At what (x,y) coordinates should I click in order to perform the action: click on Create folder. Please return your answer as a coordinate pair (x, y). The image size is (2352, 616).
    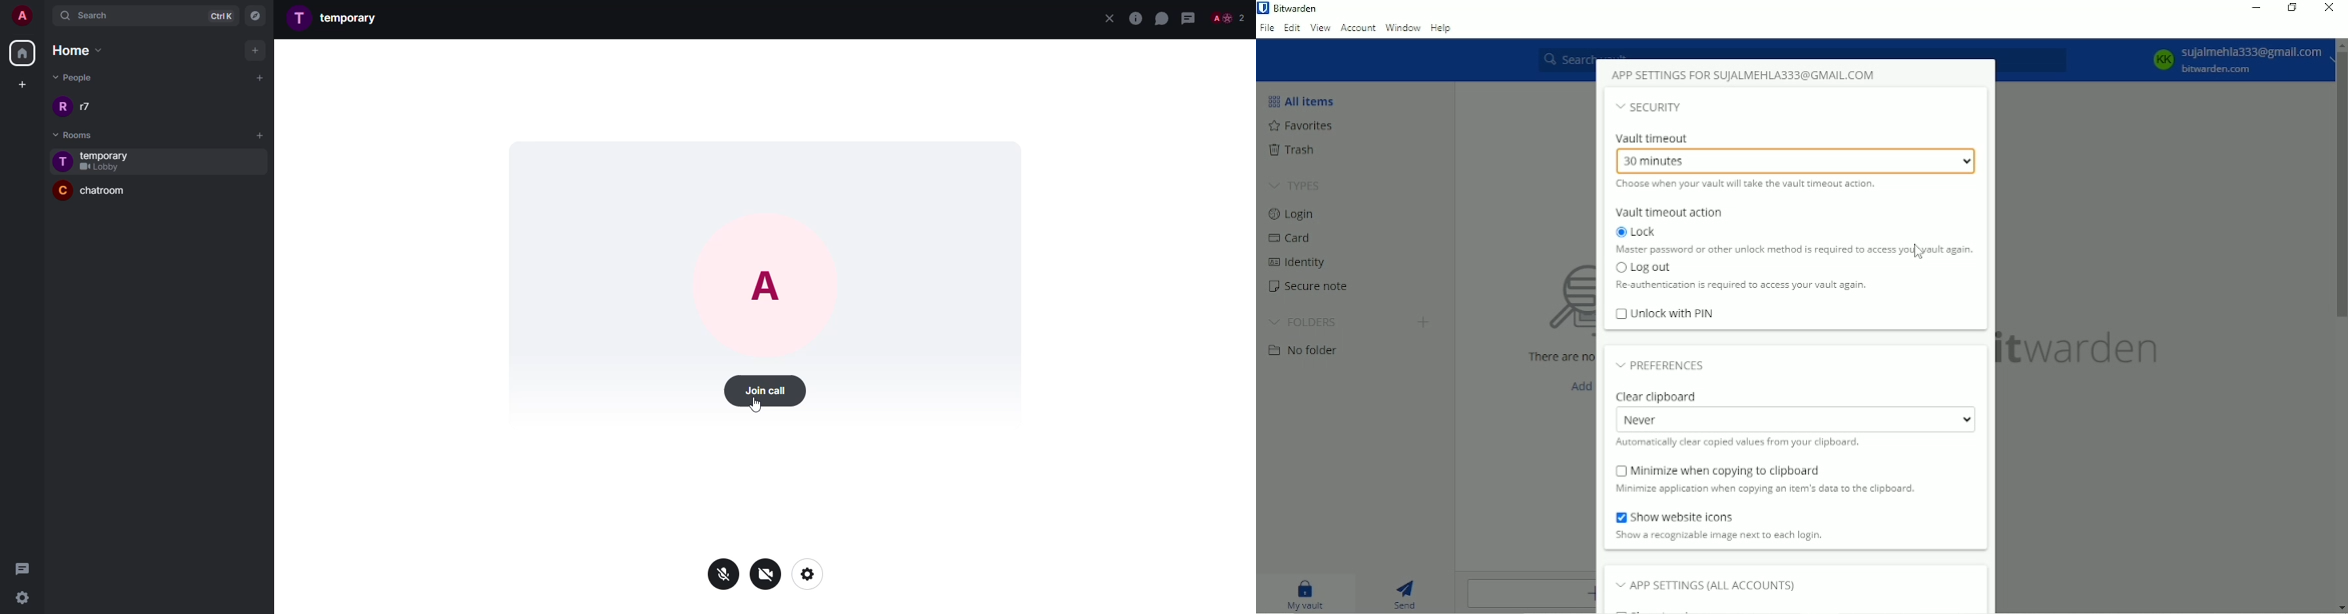
    Looking at the image, I should click on (1425, 322).